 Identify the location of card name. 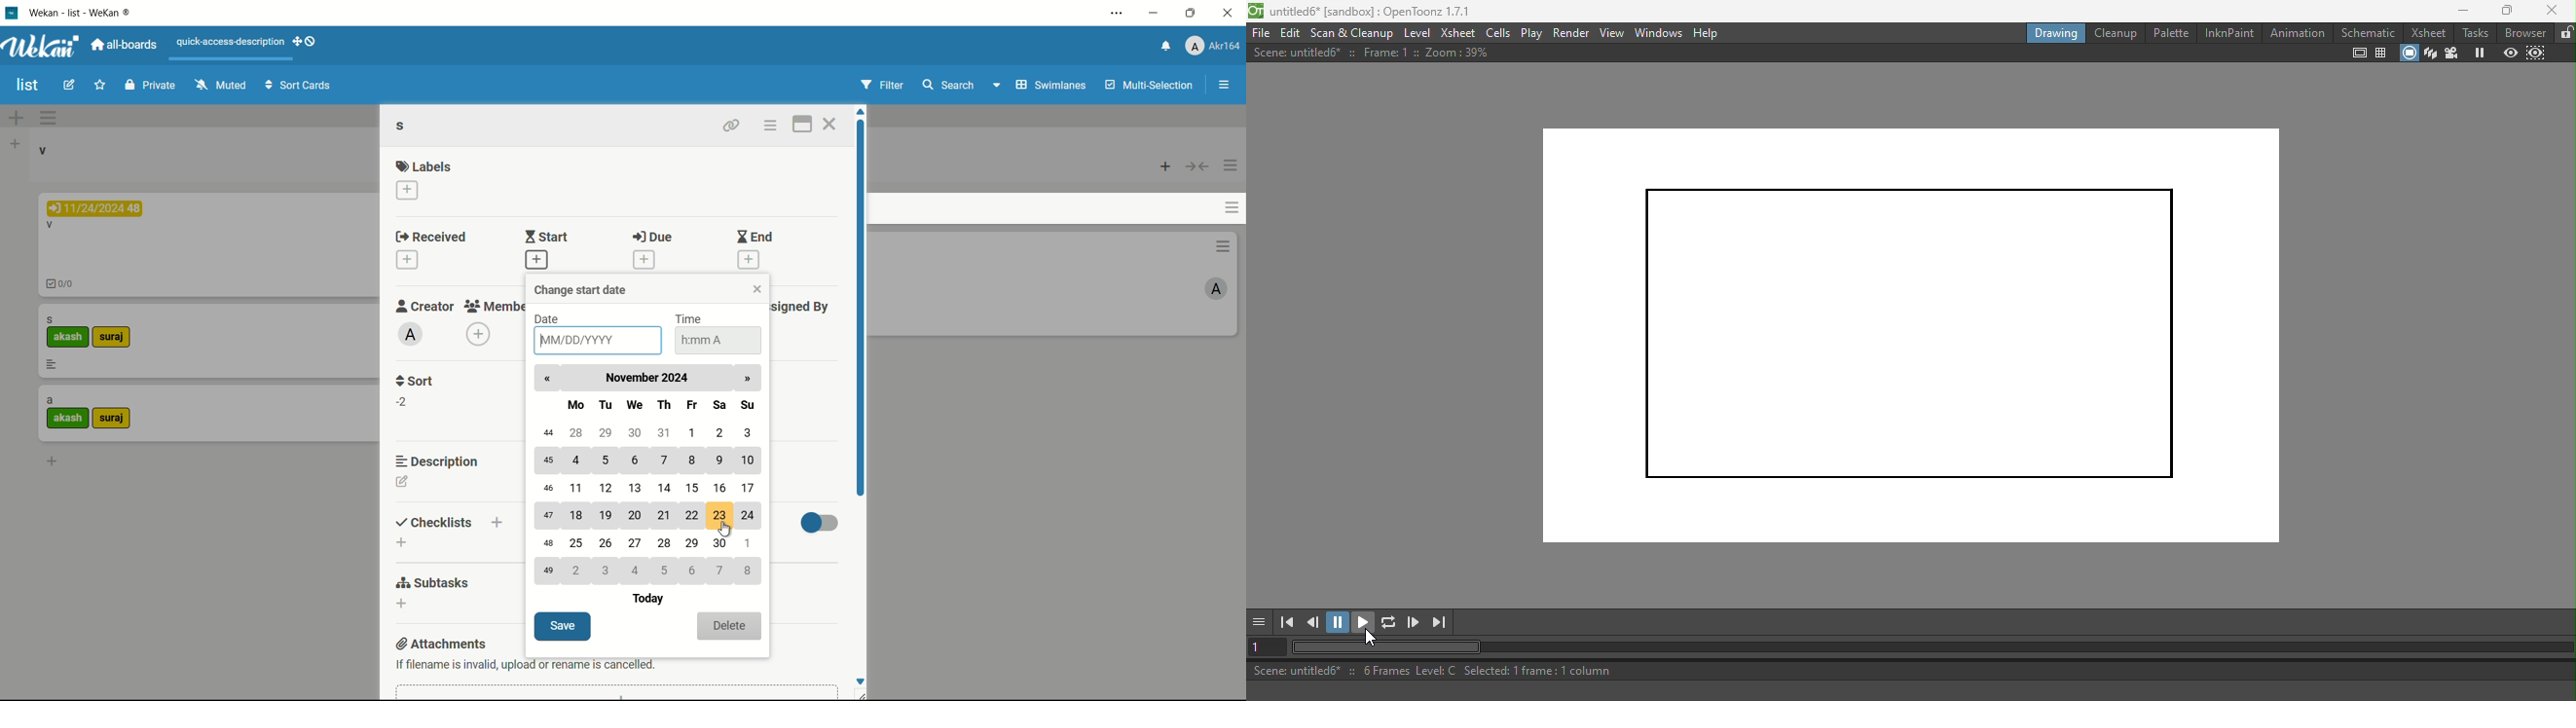
(50, 227).